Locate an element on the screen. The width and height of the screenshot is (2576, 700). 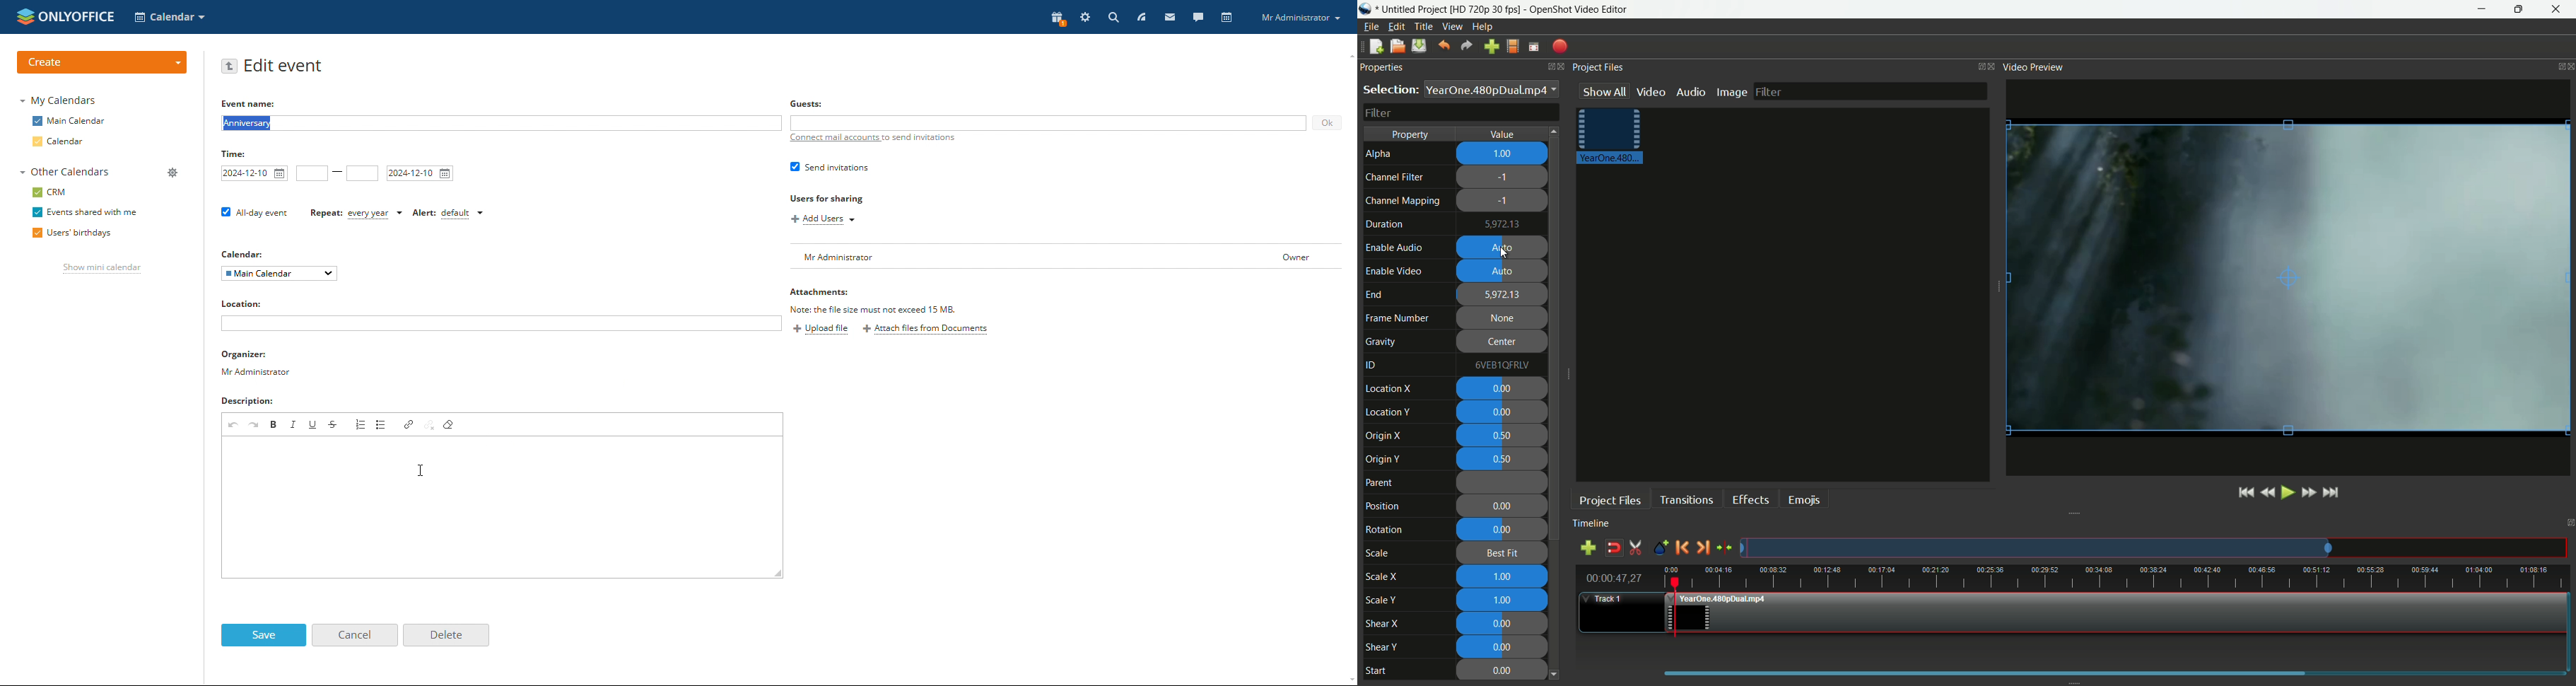
audio is located at coordinates (1693, 91).